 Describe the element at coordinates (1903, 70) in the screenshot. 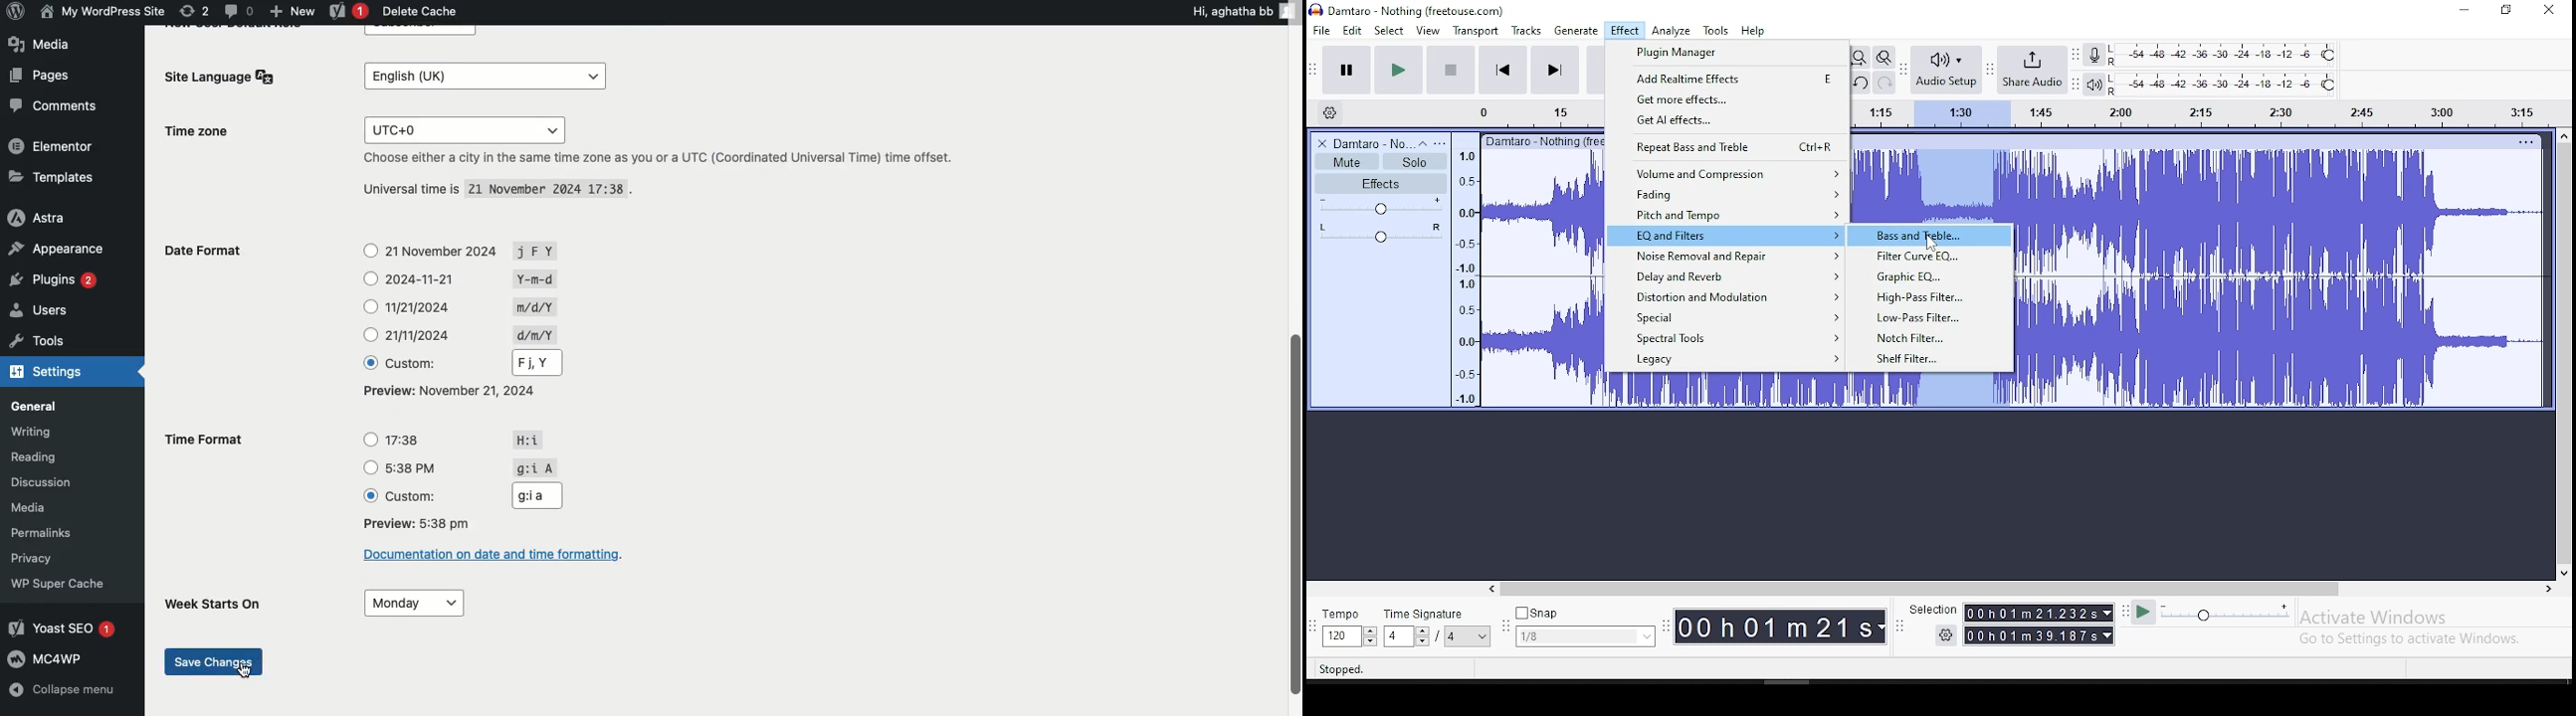

I see `` at that location.